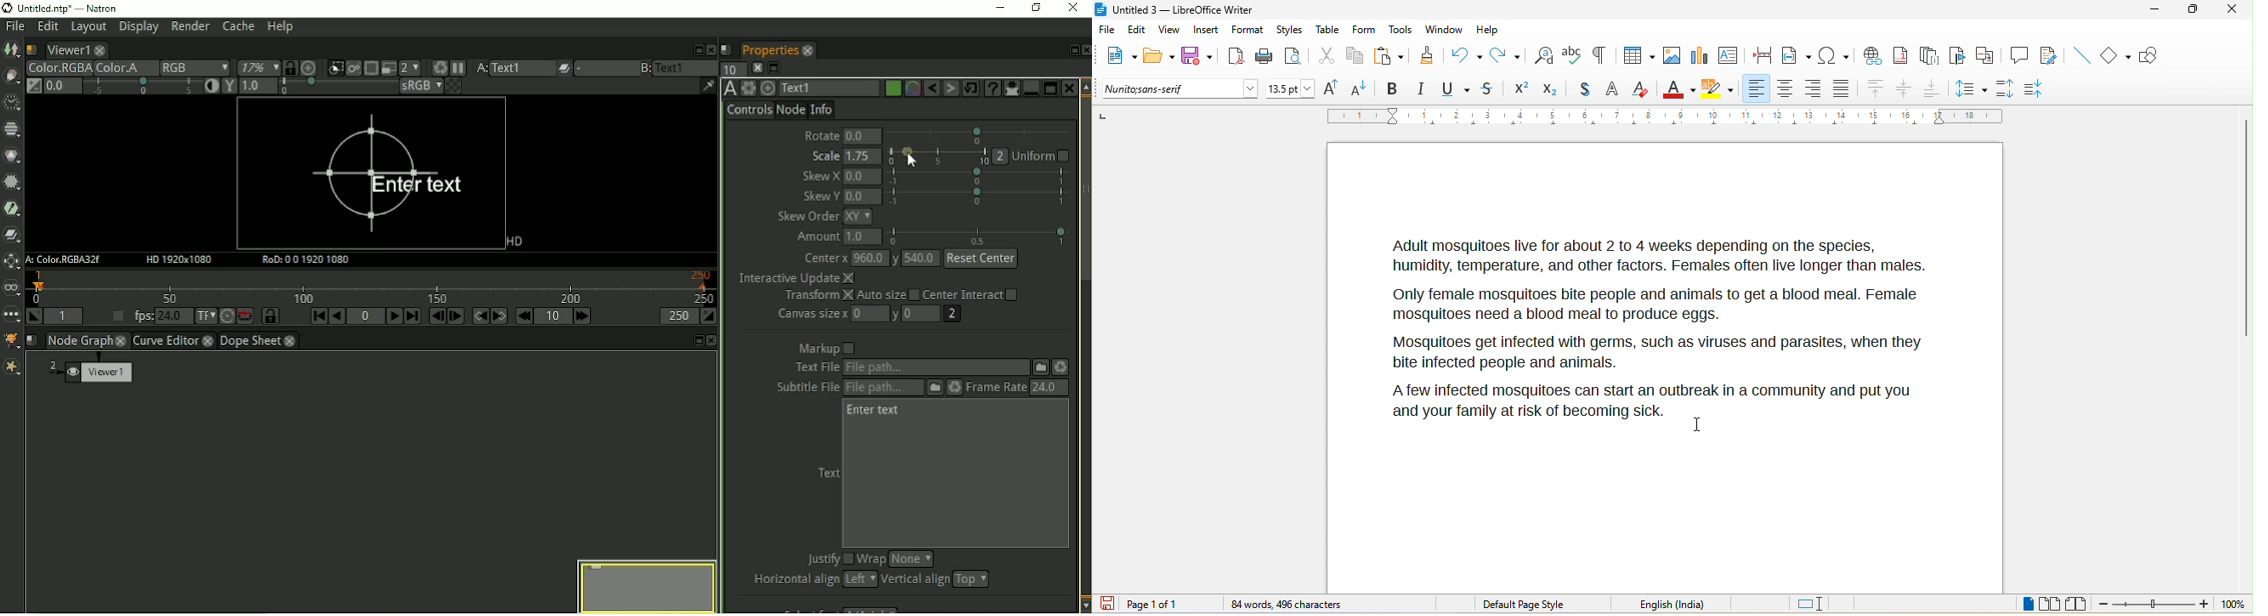 The width and height of the screenshot is (2268, 616). What do you see at coordinates (2080, 604) in the screenshot?
I see `book view` at bounding box center [2080, 604].